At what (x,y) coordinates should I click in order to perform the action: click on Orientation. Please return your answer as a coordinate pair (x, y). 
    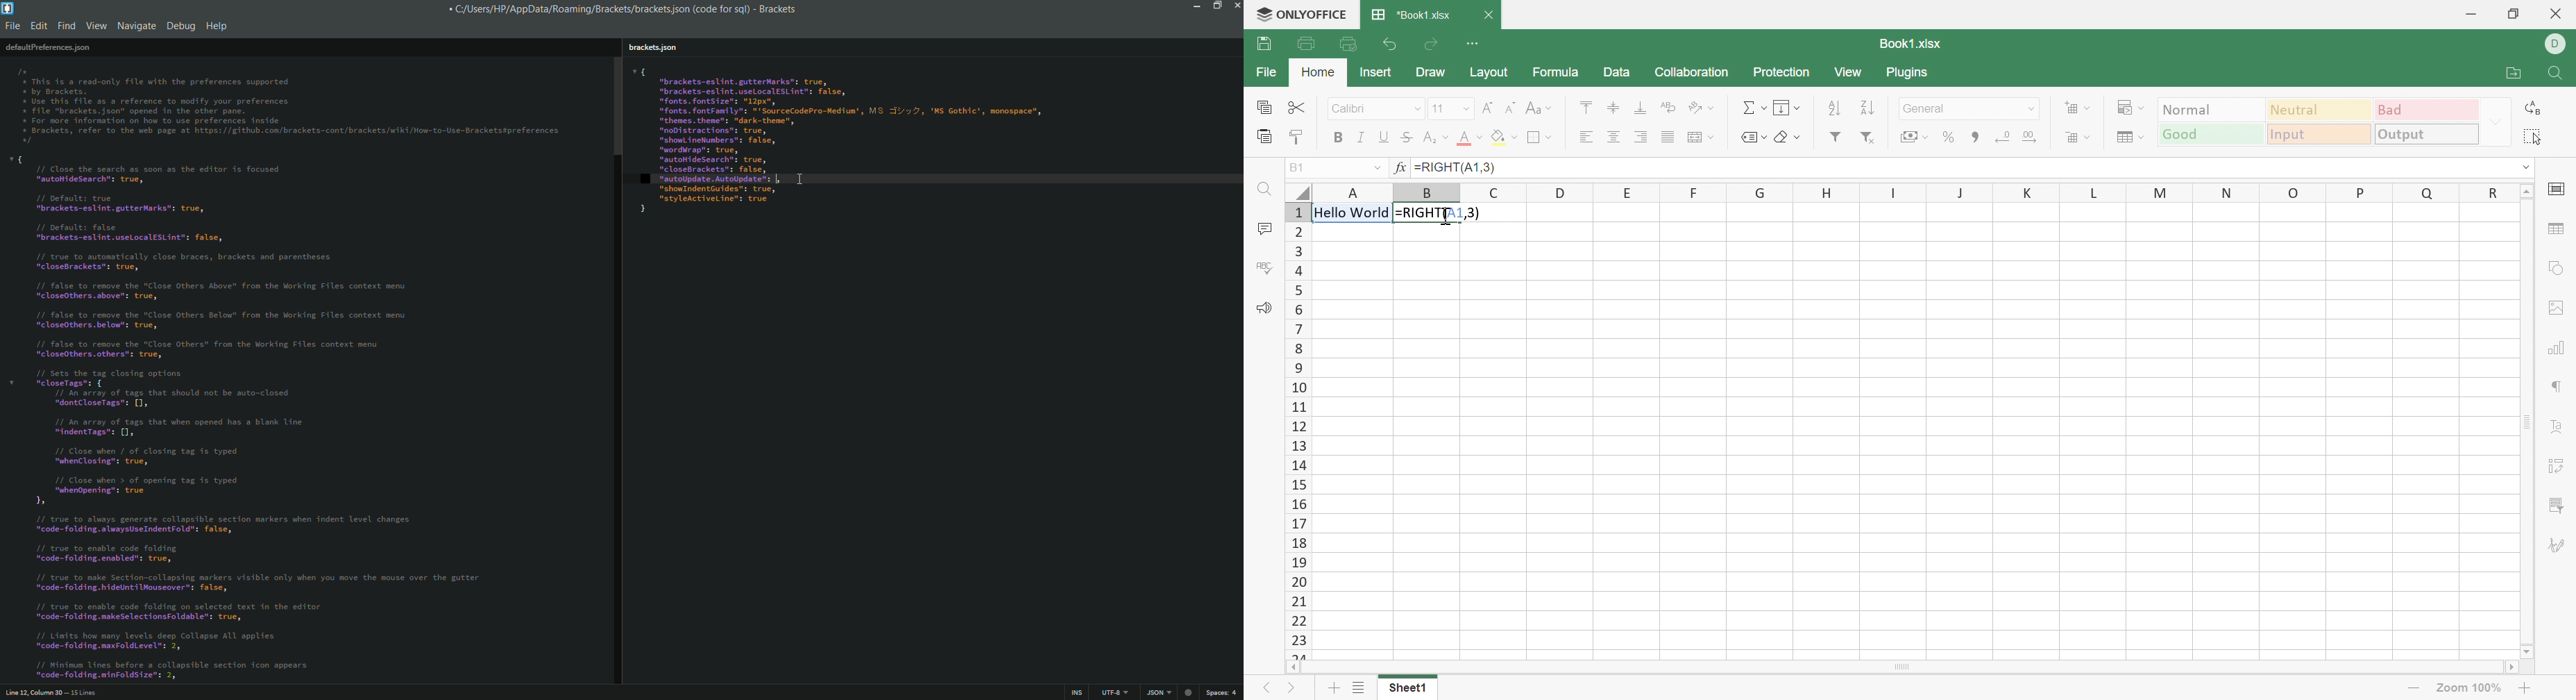
    Looking at the image, I should click on (1697, 108).